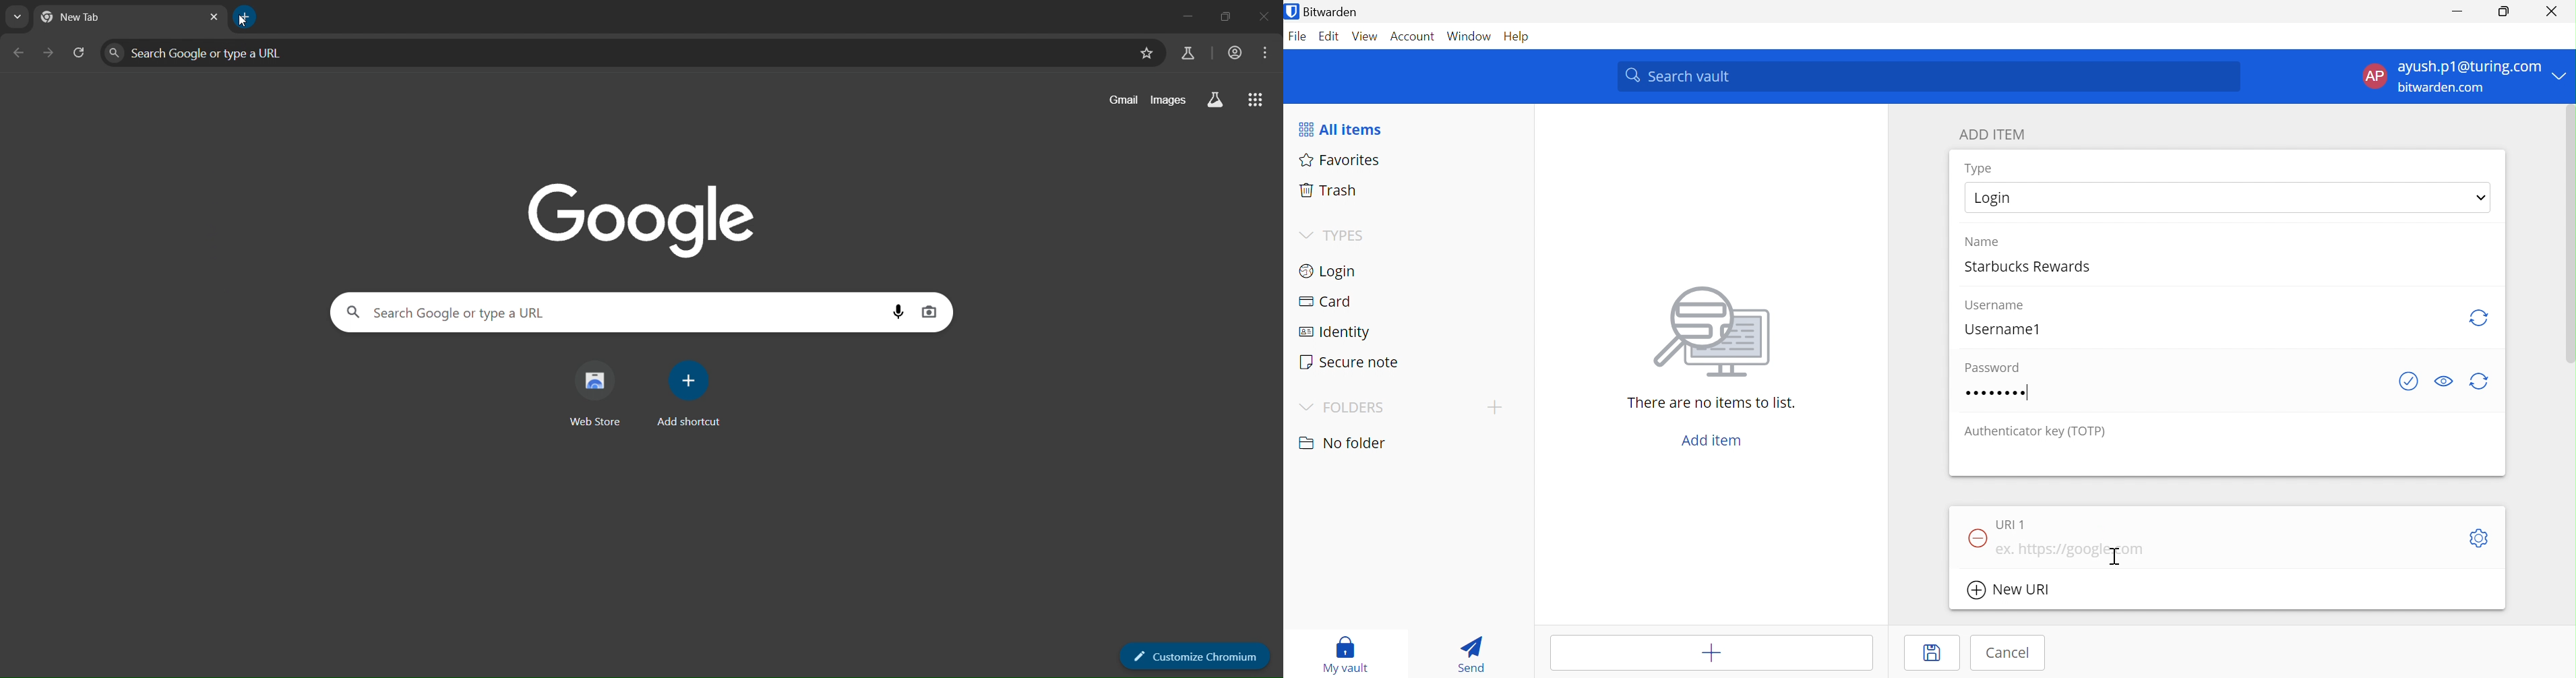 The width and height of the screenshot is (2576, 700). I want to click on Edit, so click(1330, 38).